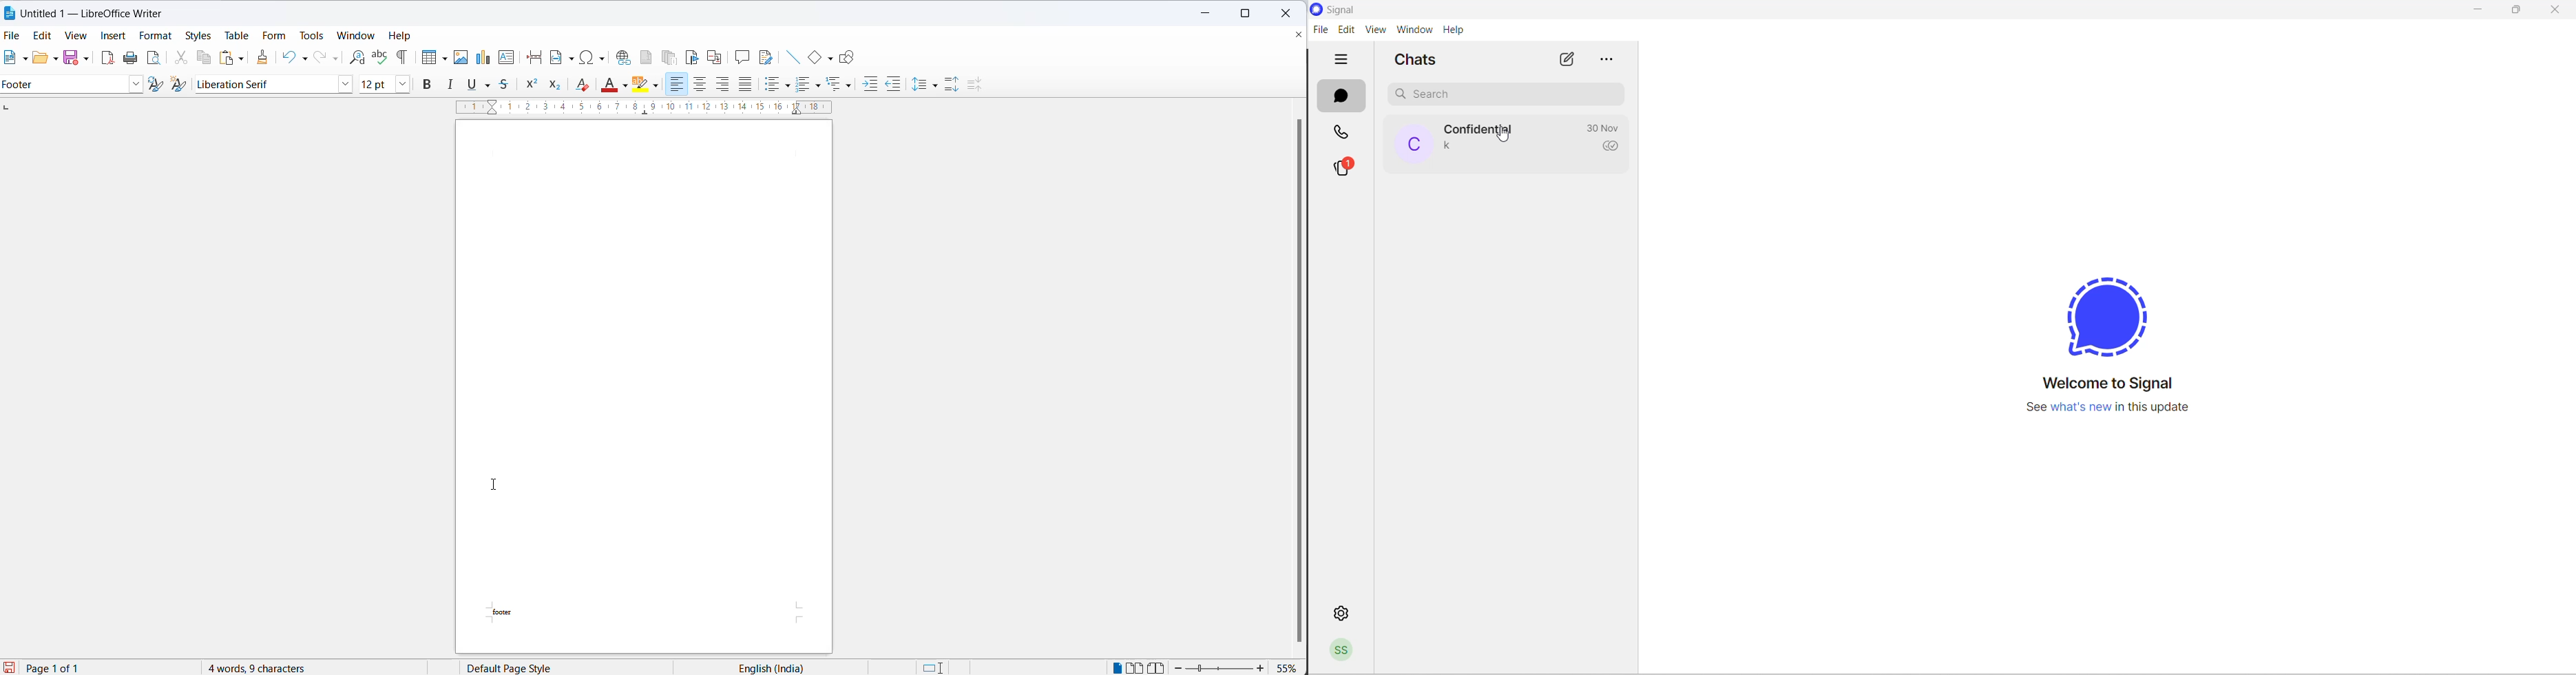 Image resolution: width=2576 pixels, height=700 pixels. Describe the element at coordinates (155, 84) in the screenshot. I see `update selected style` at that location.